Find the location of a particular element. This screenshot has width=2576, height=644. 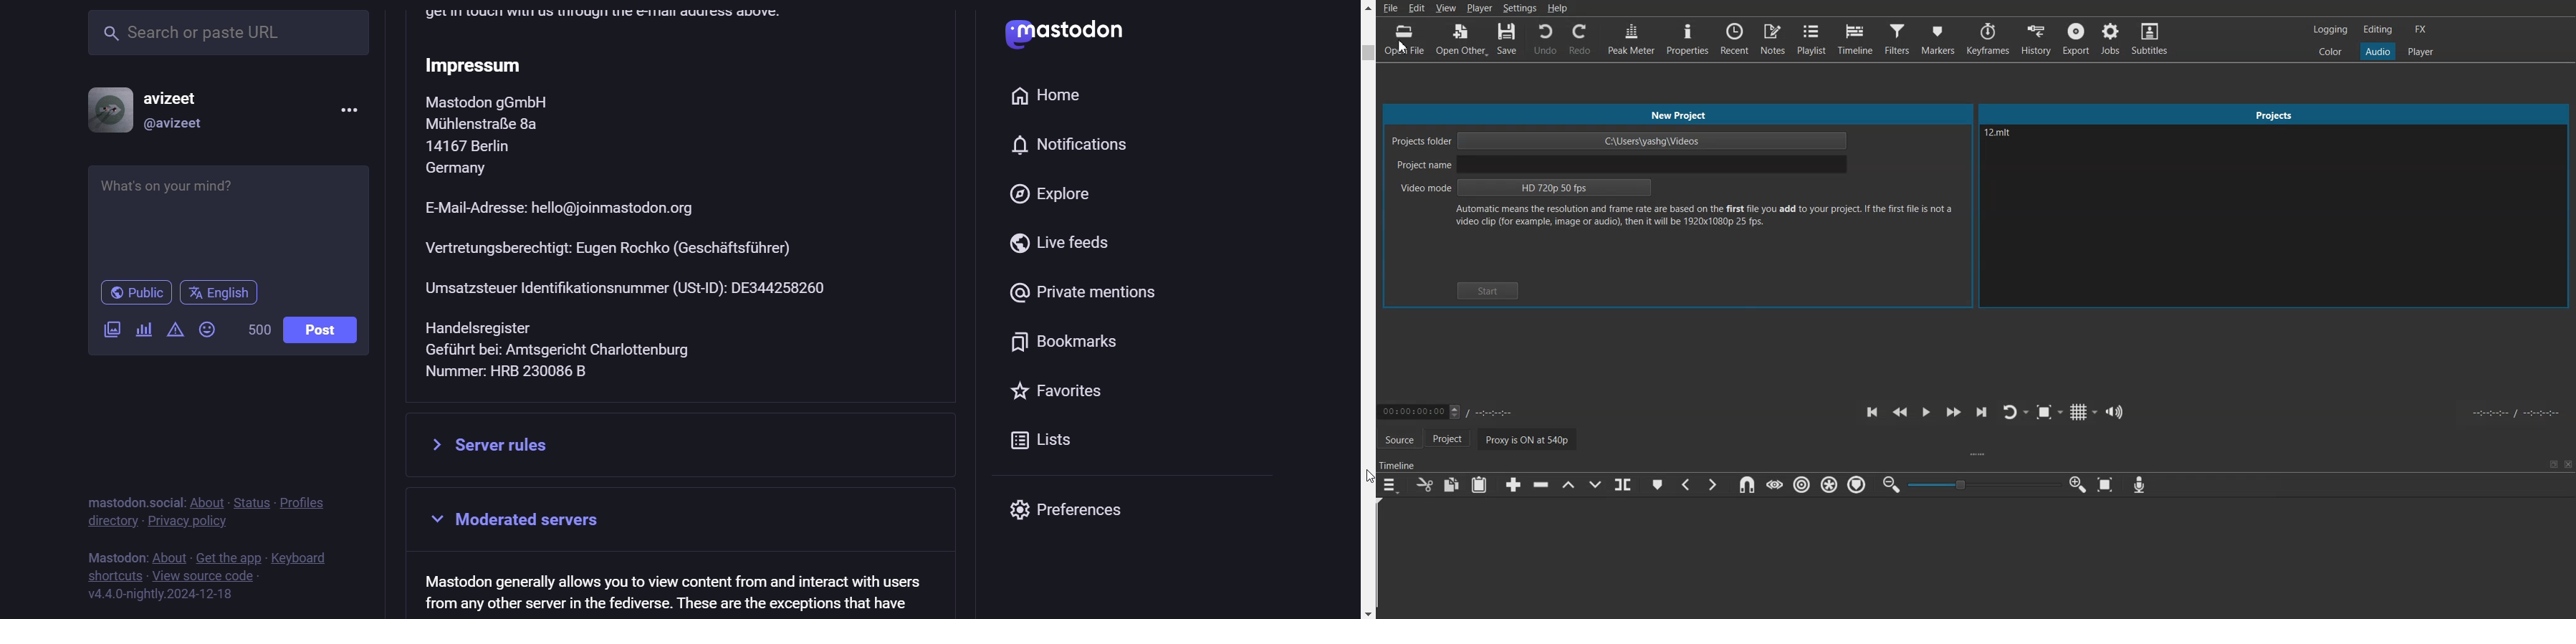

bookmarks is located at coordinates (1057, 345).